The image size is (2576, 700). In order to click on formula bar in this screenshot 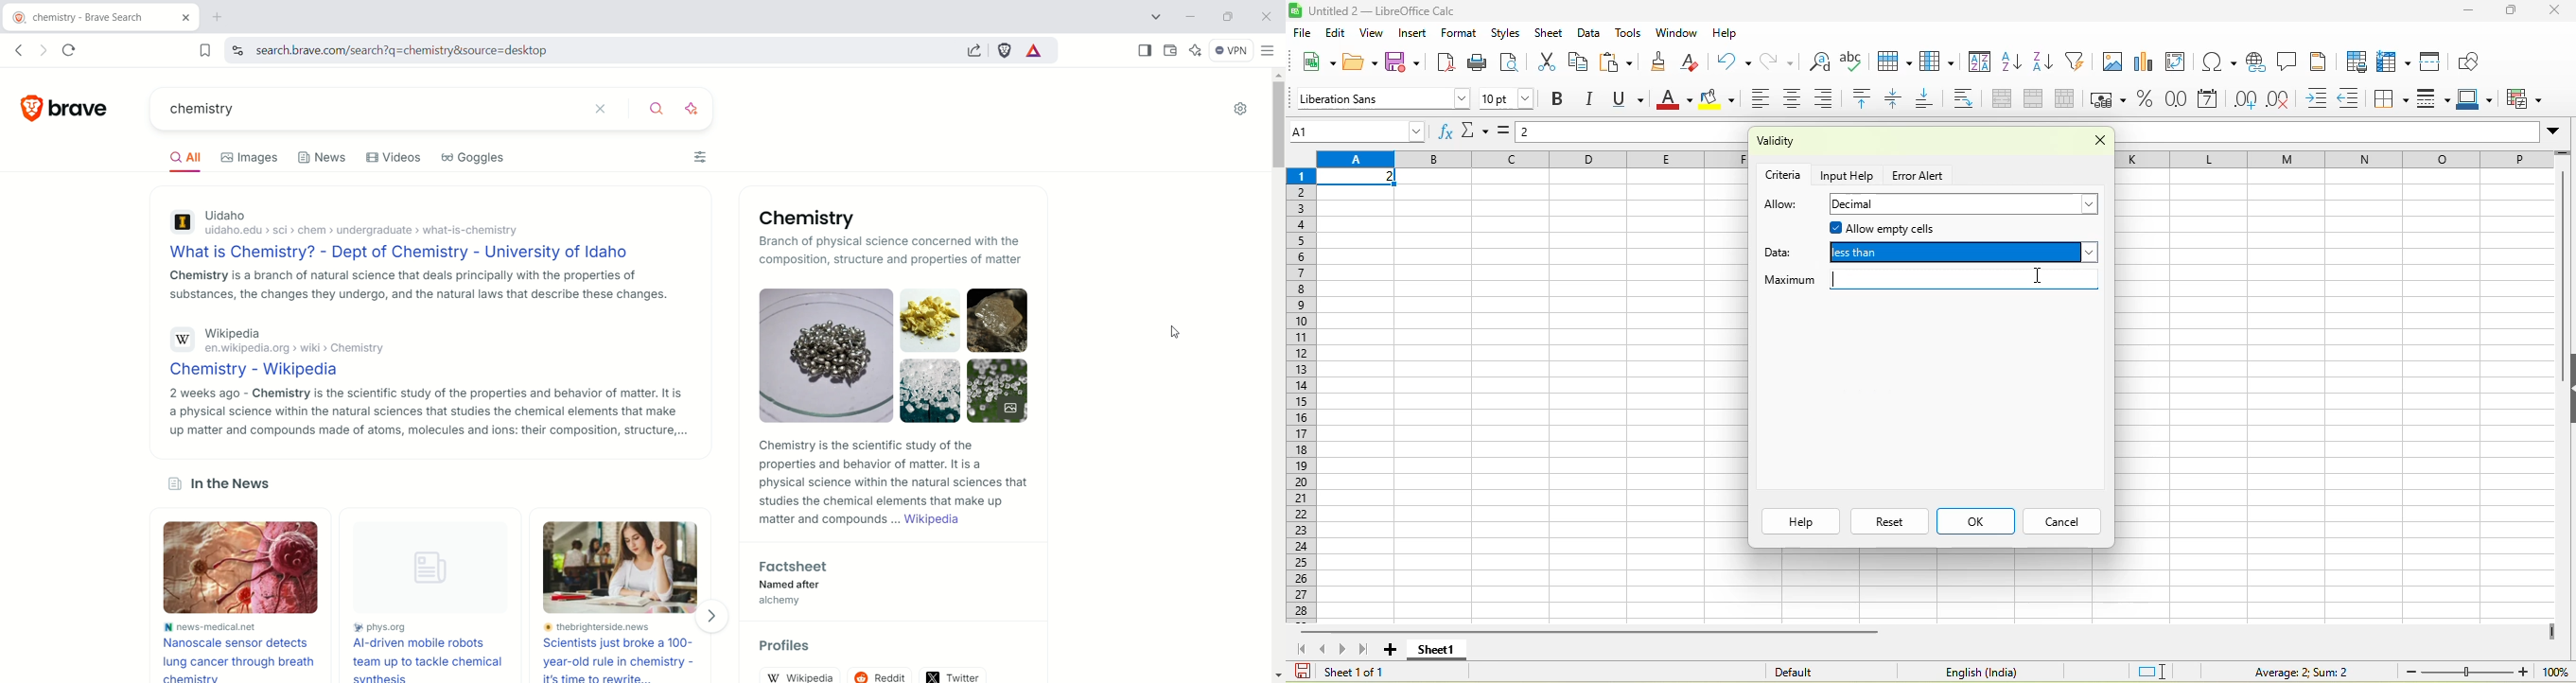, I will do `click(1634, 134)`.